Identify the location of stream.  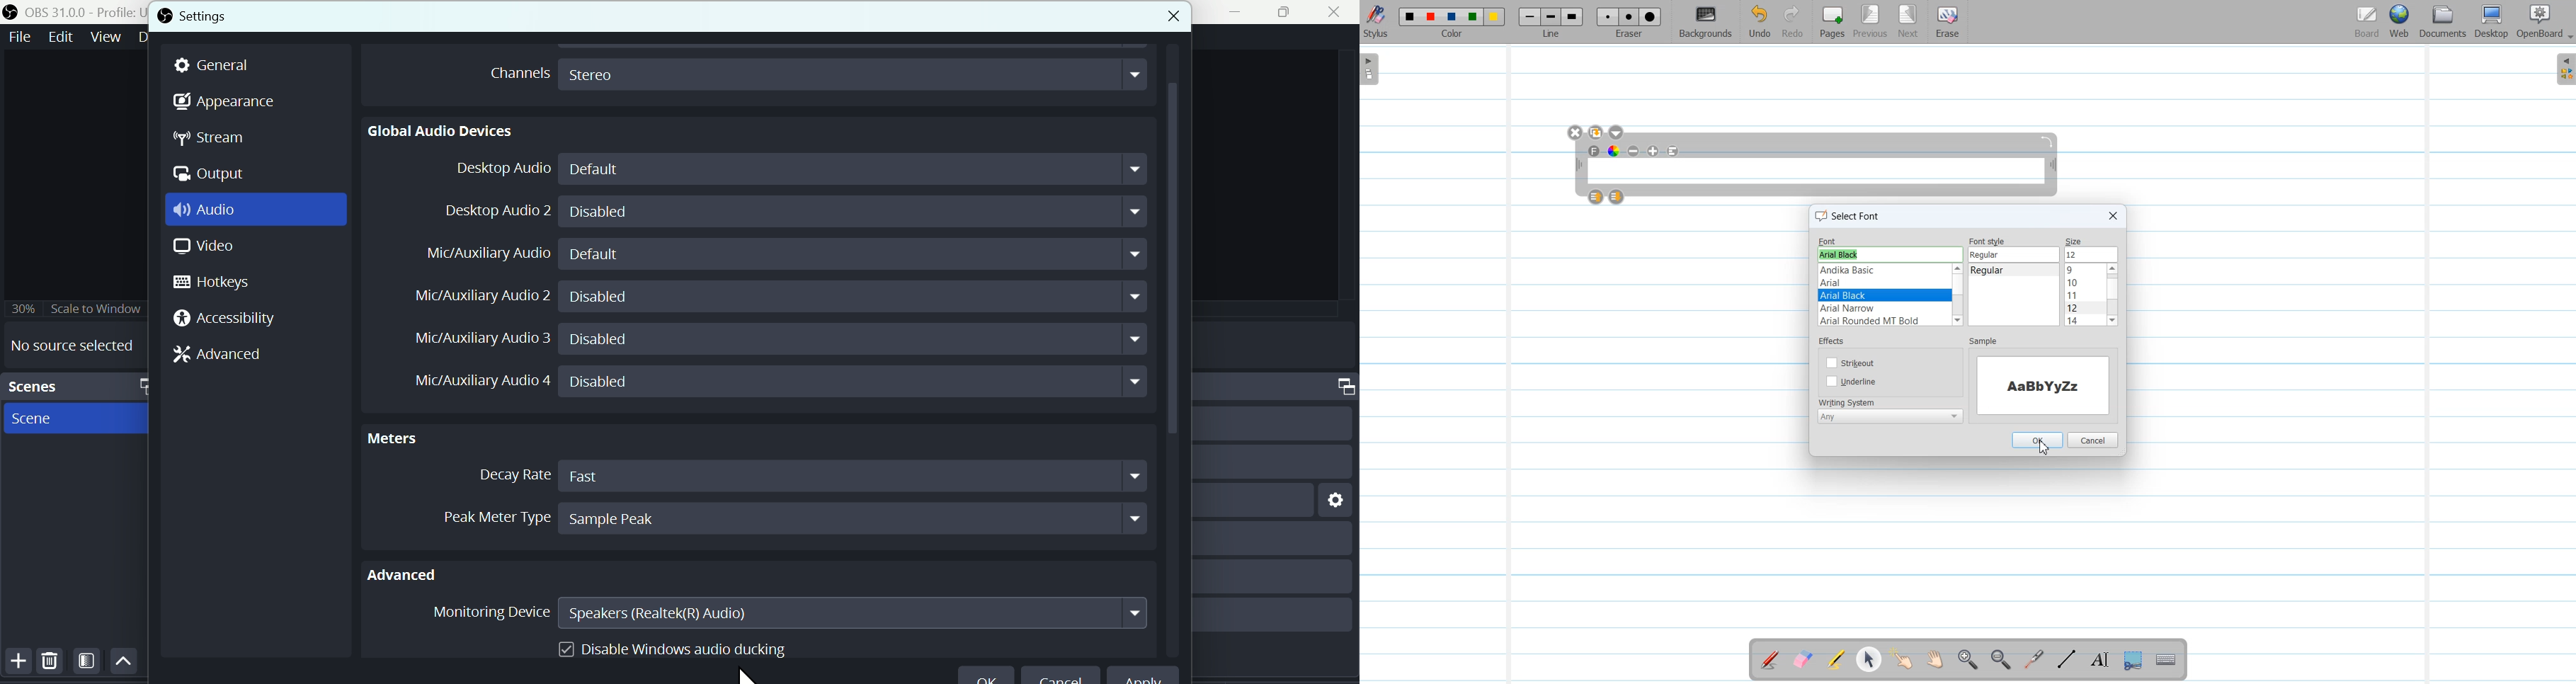
(215, 139).